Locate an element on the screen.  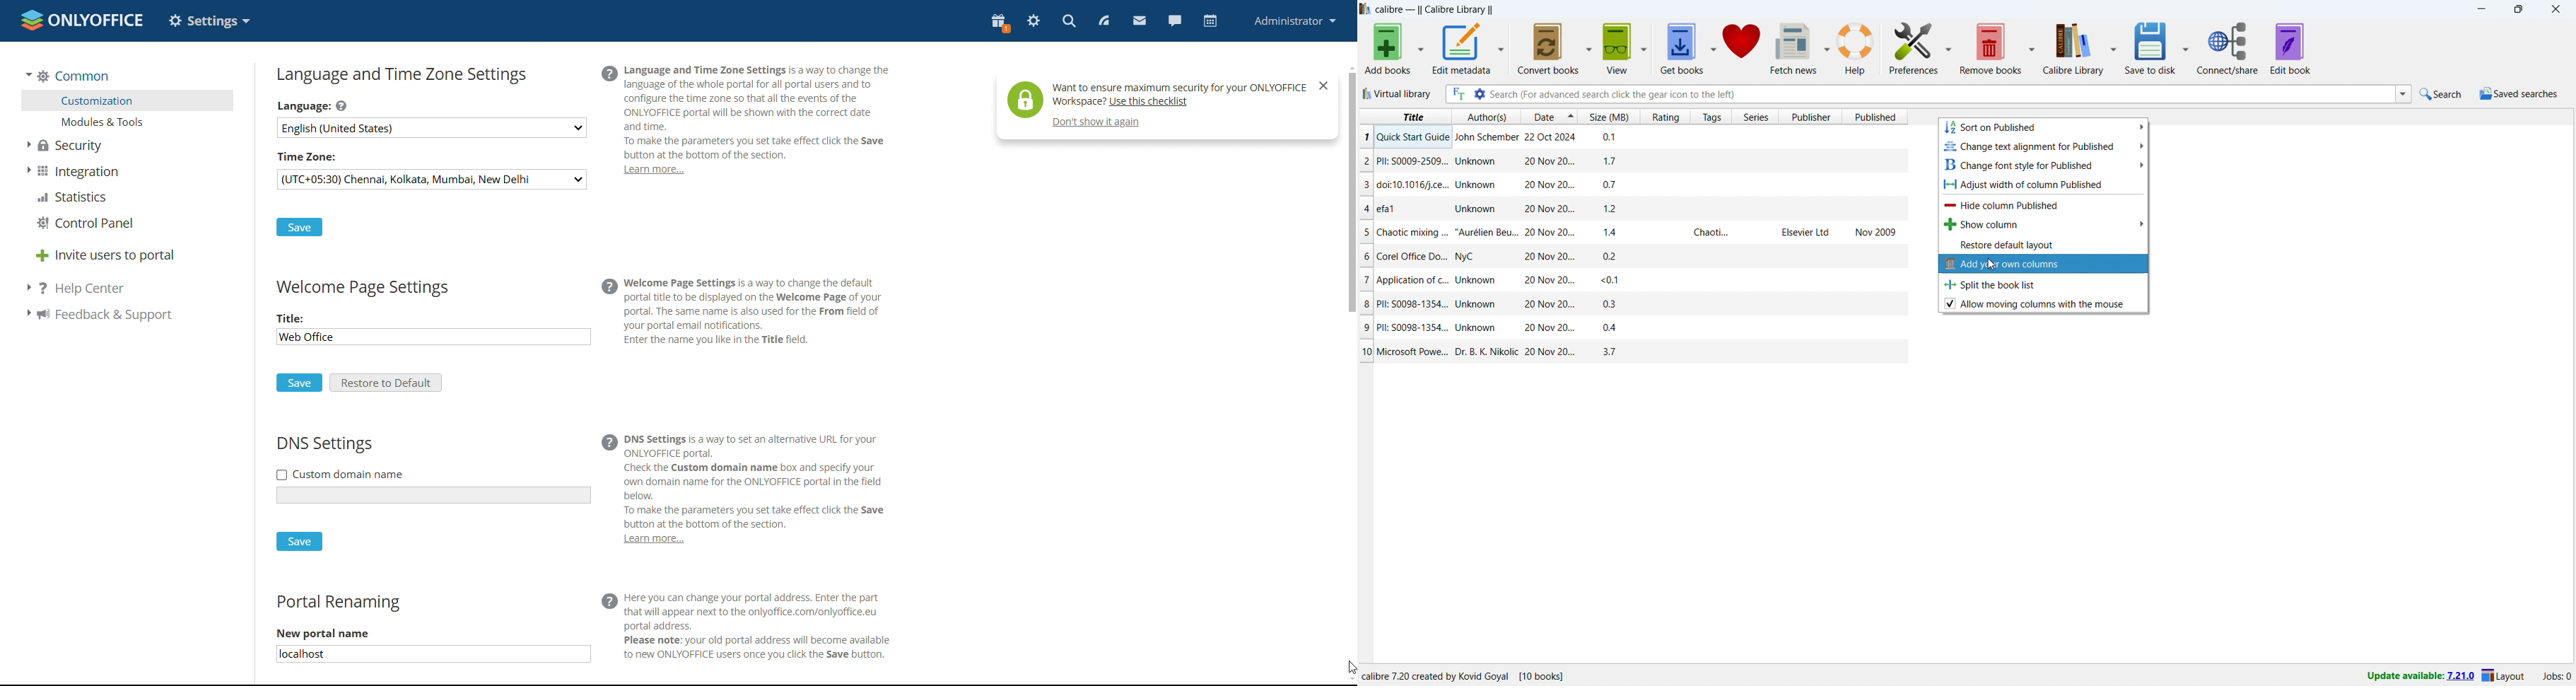
New portal name is located at coordinates (324, 634).